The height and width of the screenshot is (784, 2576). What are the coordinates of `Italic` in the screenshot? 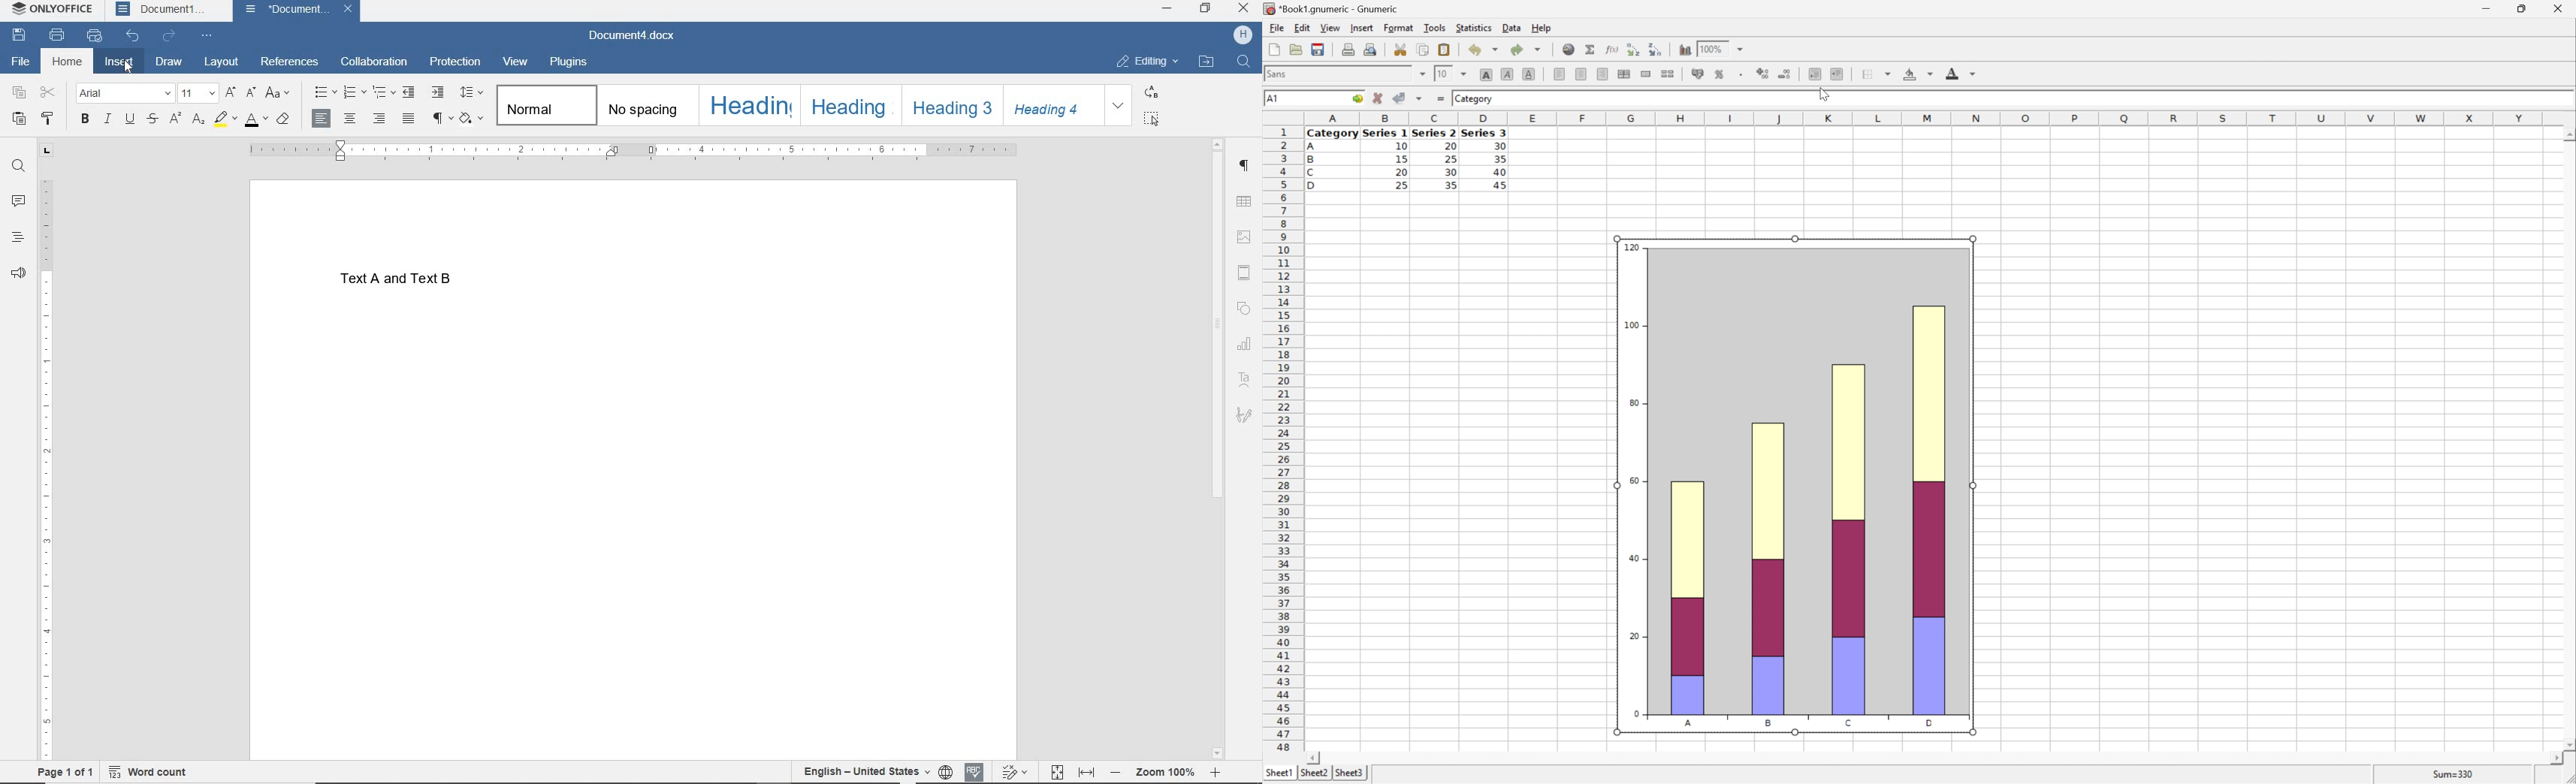 It's located at (1507, 74).